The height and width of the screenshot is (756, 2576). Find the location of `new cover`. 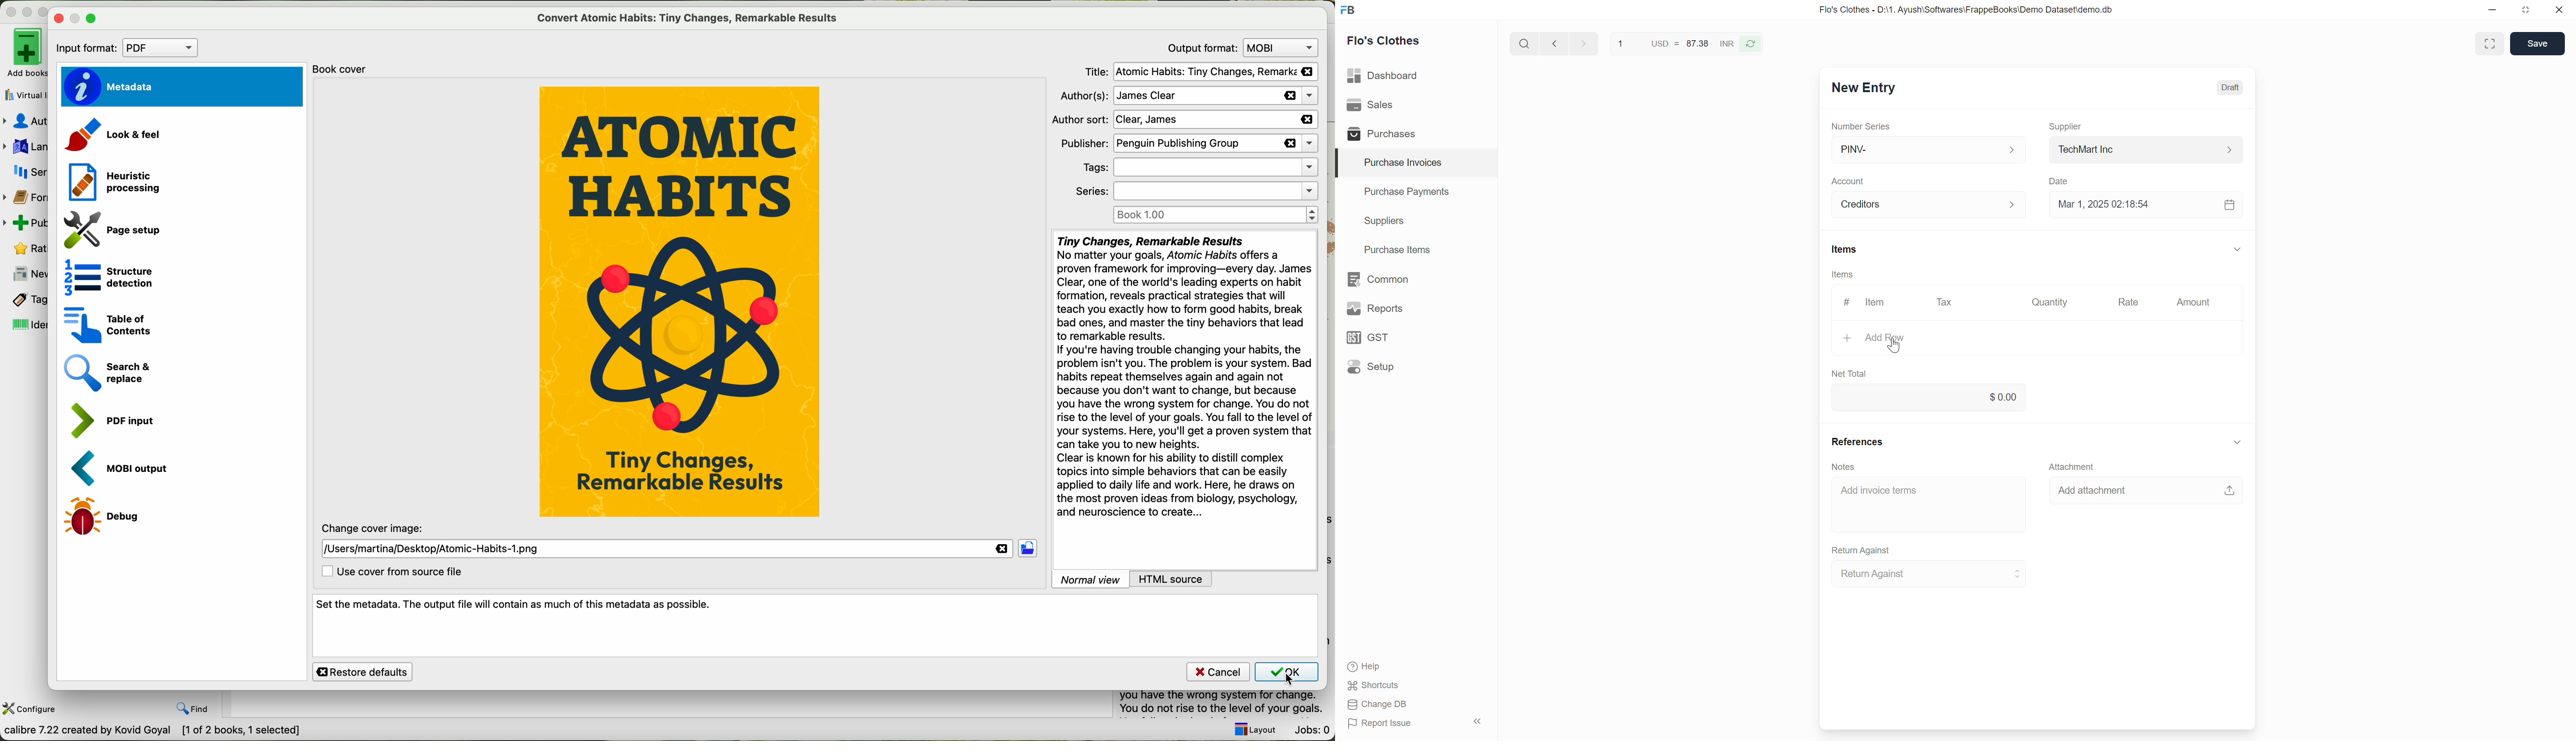

new cover is located at coordinates (680, 303).